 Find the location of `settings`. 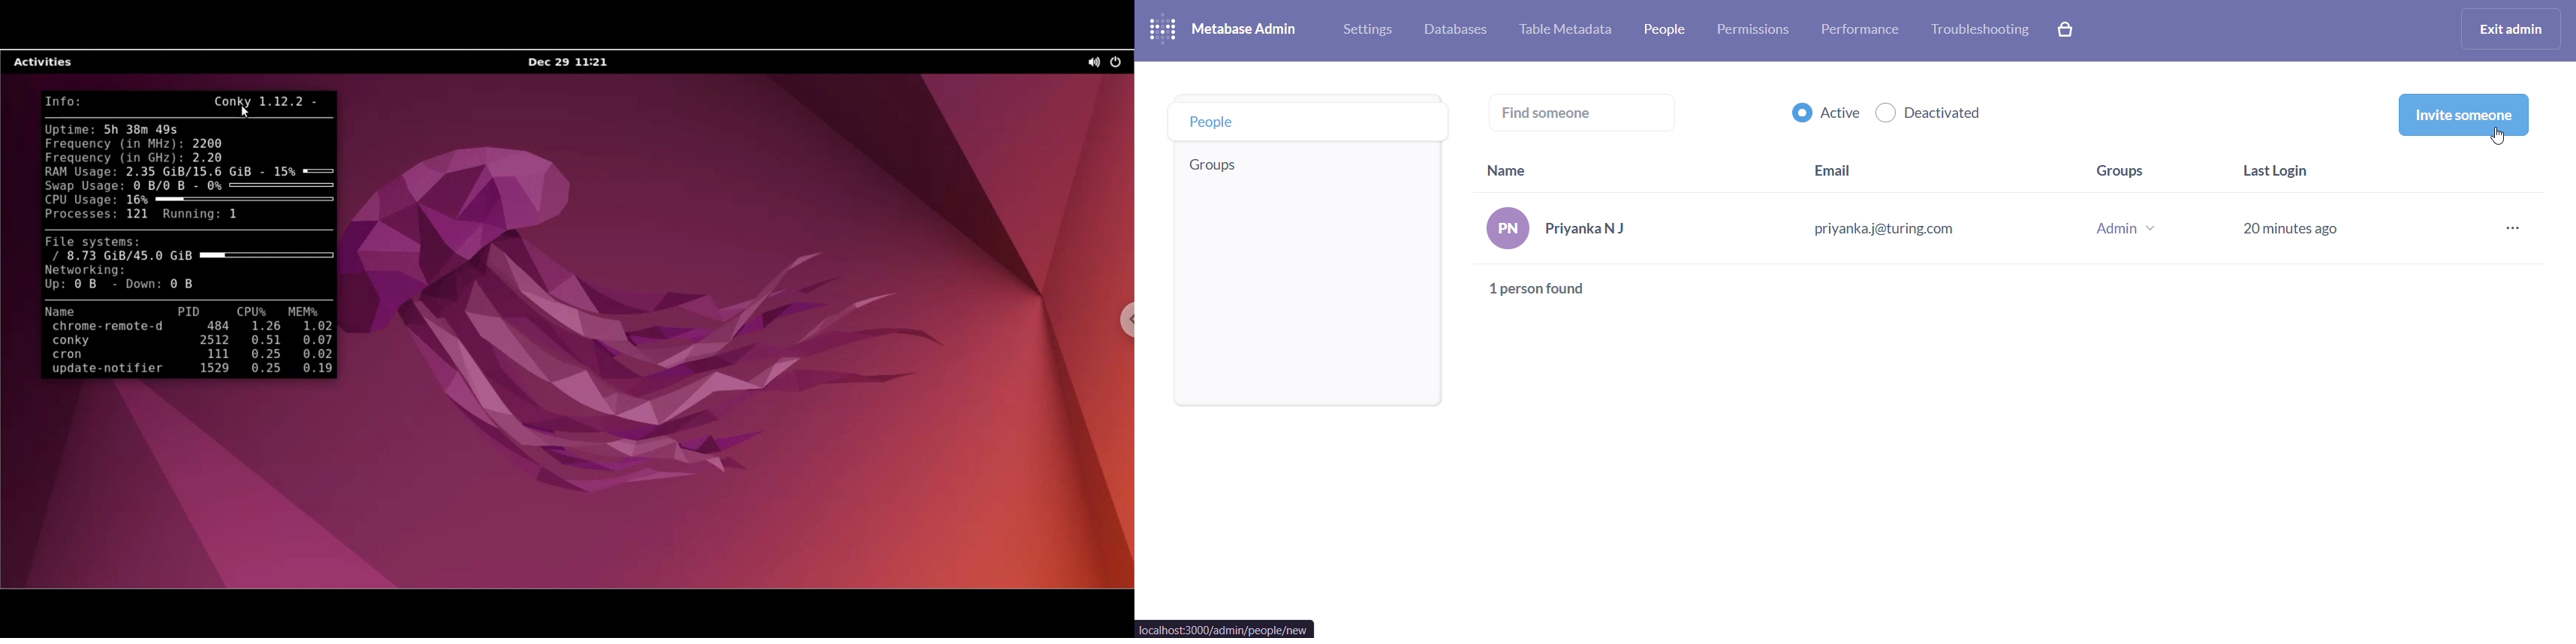

settings is located at coordinates (1366, 29).